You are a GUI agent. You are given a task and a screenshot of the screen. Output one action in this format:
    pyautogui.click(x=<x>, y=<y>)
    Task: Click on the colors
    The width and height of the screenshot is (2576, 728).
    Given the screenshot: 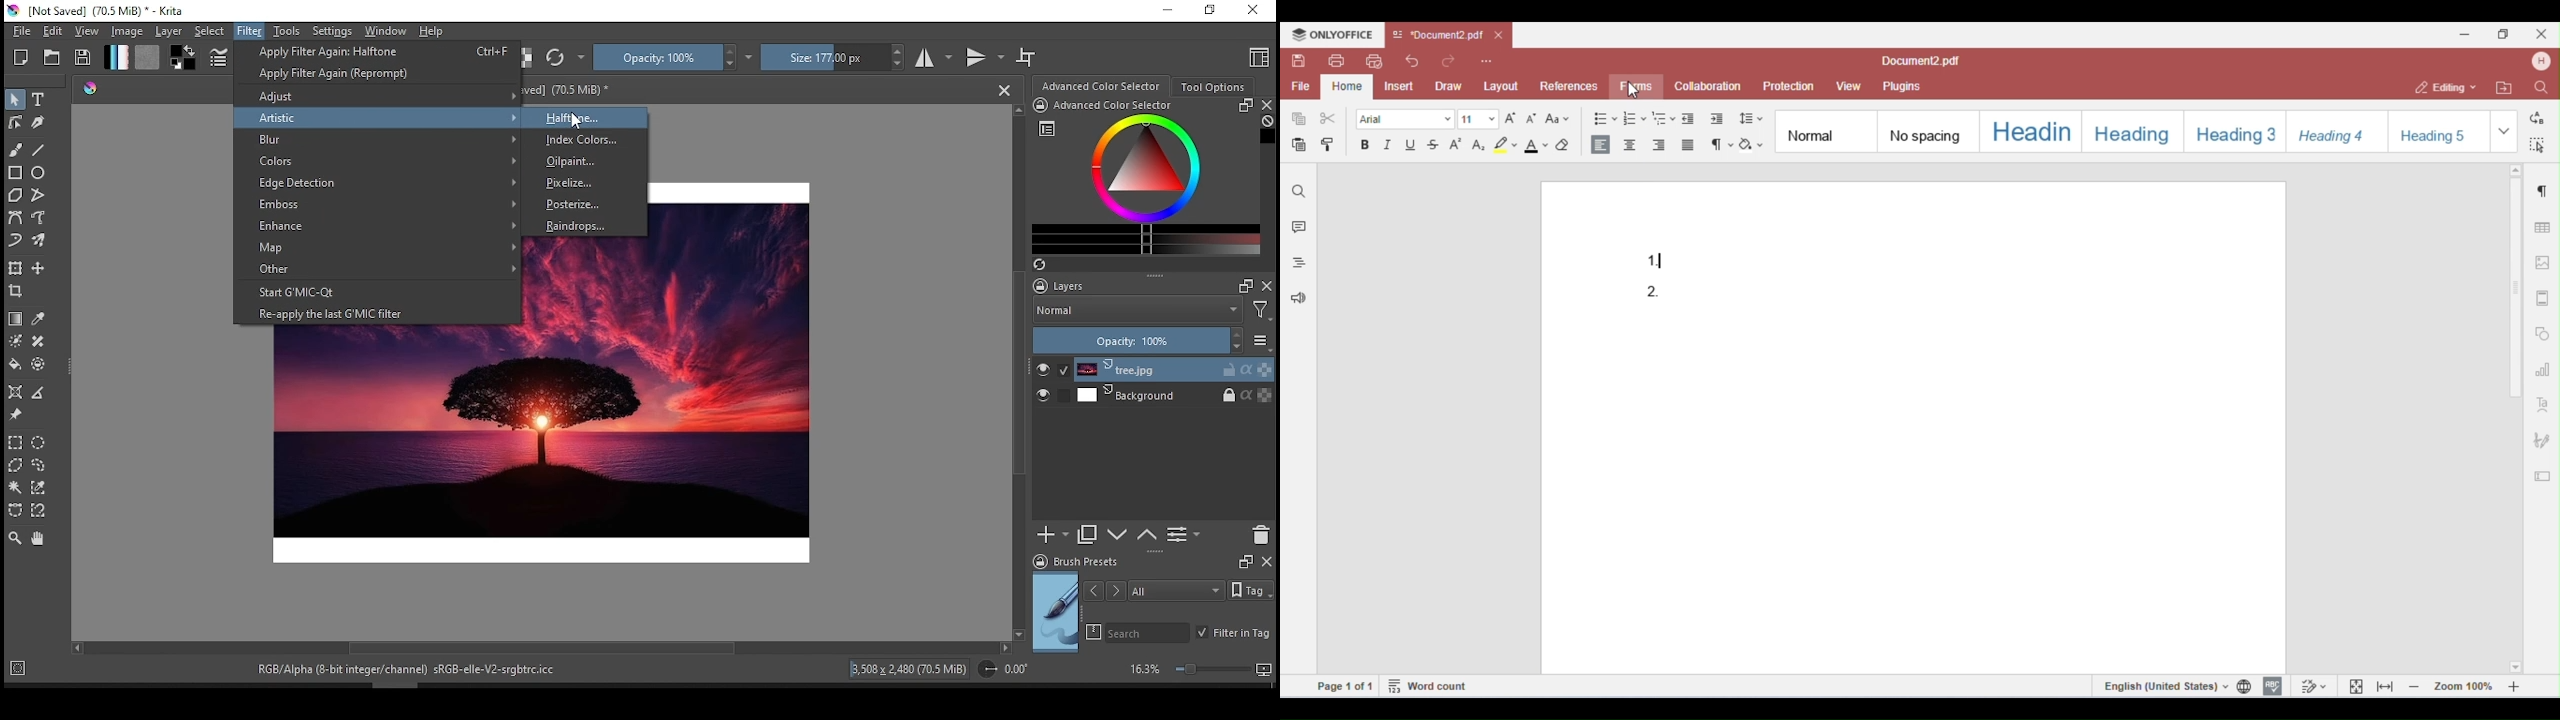 What is the action you would take?
    pyautogui.click(x=377, y=160)
    